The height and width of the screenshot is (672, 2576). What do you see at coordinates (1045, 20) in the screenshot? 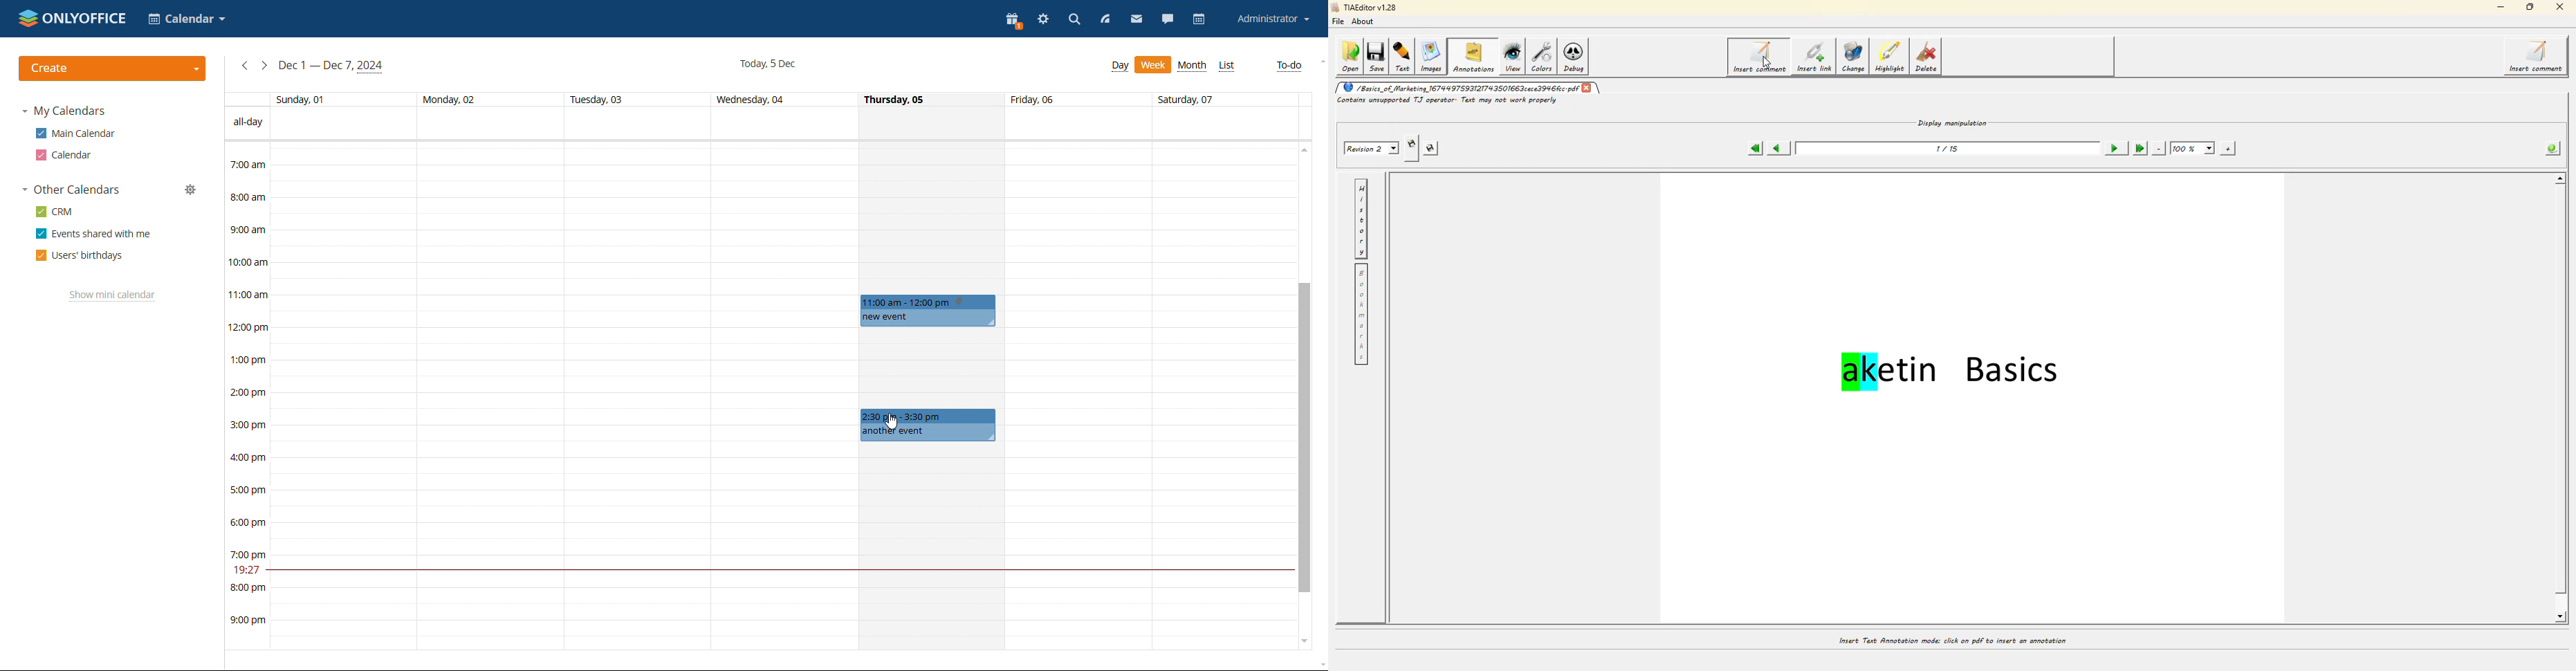
I see `settings` at bounding box center [1045, 20].